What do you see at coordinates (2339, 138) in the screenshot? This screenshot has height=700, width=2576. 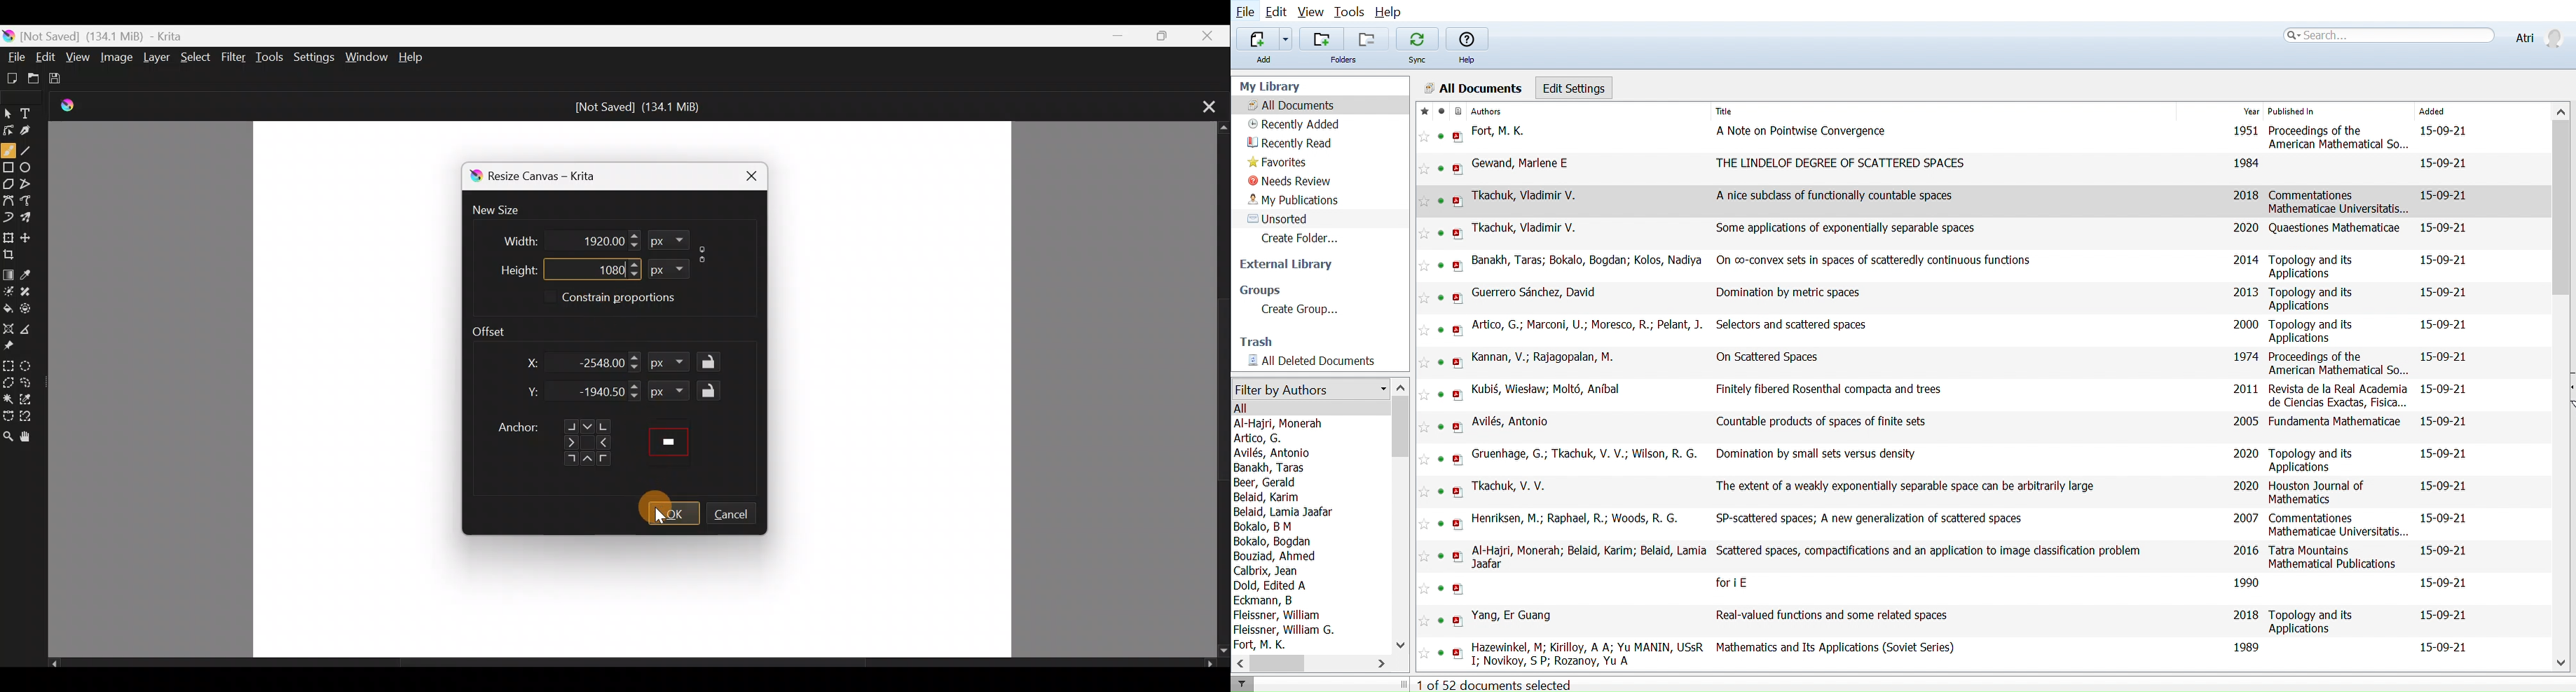 I see `Proceedings of the American Mathematical So...` at bounding box center [2339, 138].